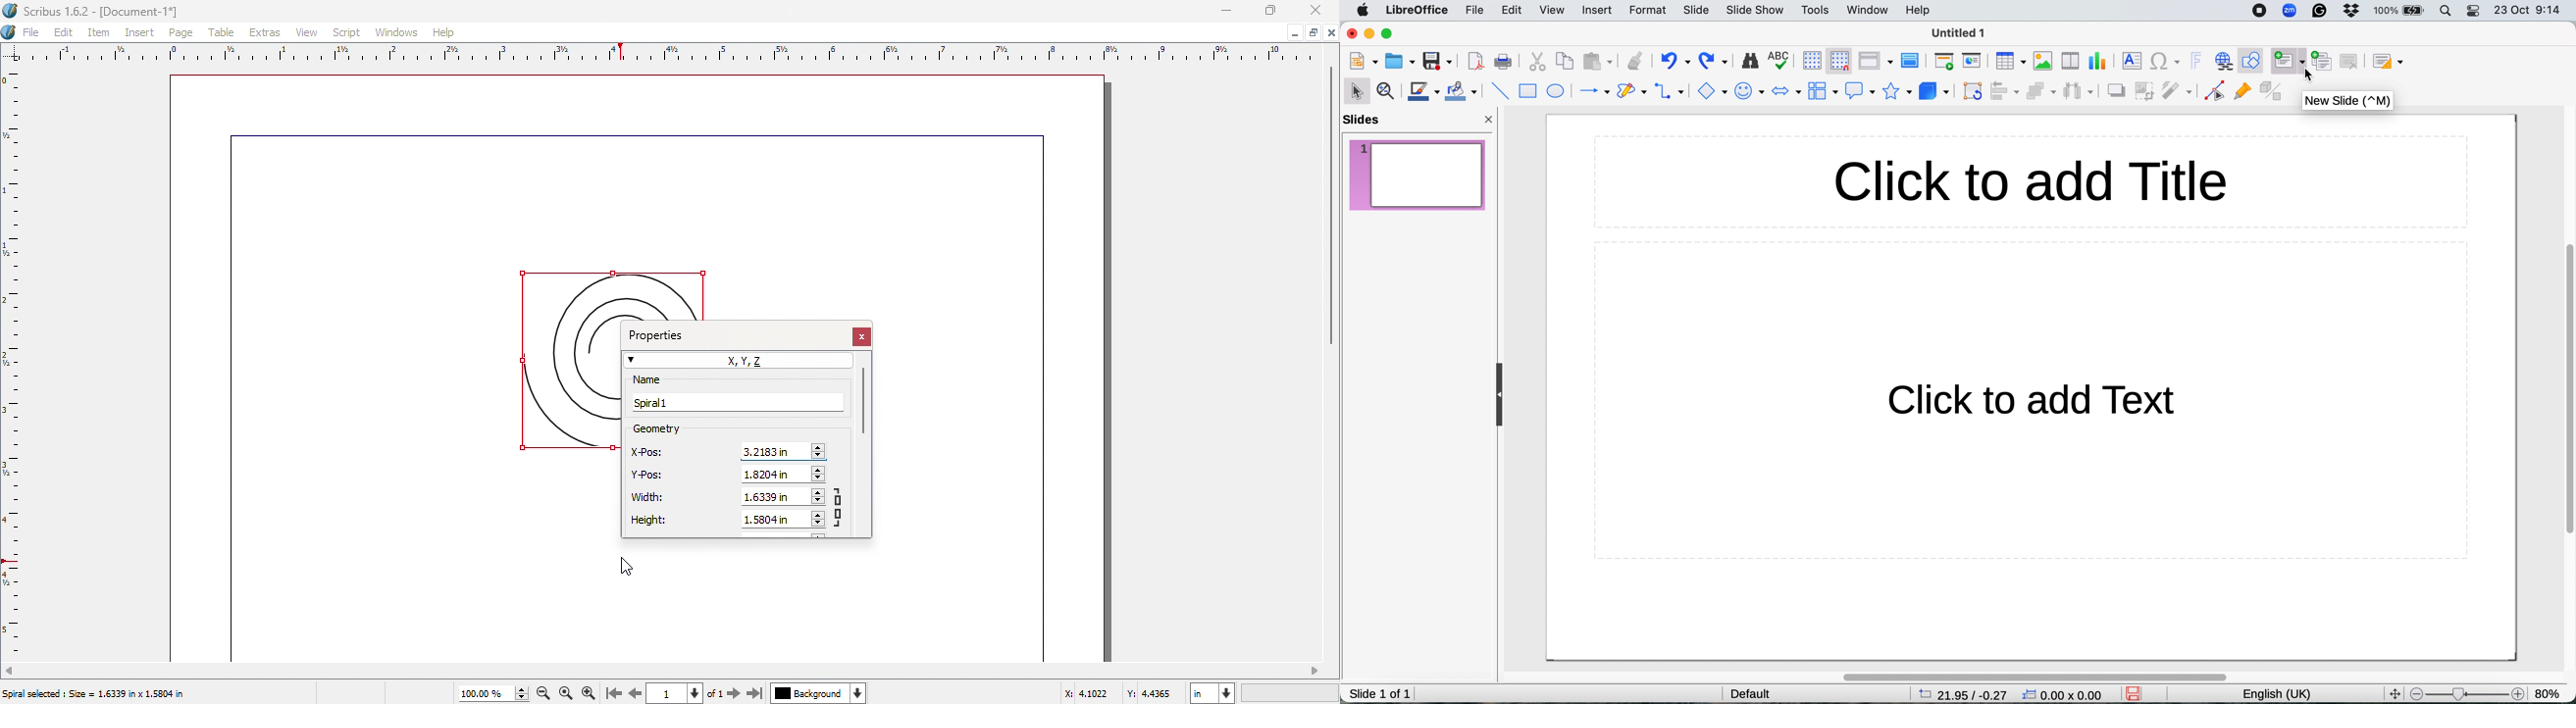 The width and height of the screenshot is (2576, 728). What do you see at coordinates (102, 32) in the screenshot?
I see `Item` at bounding box center [102, 32].